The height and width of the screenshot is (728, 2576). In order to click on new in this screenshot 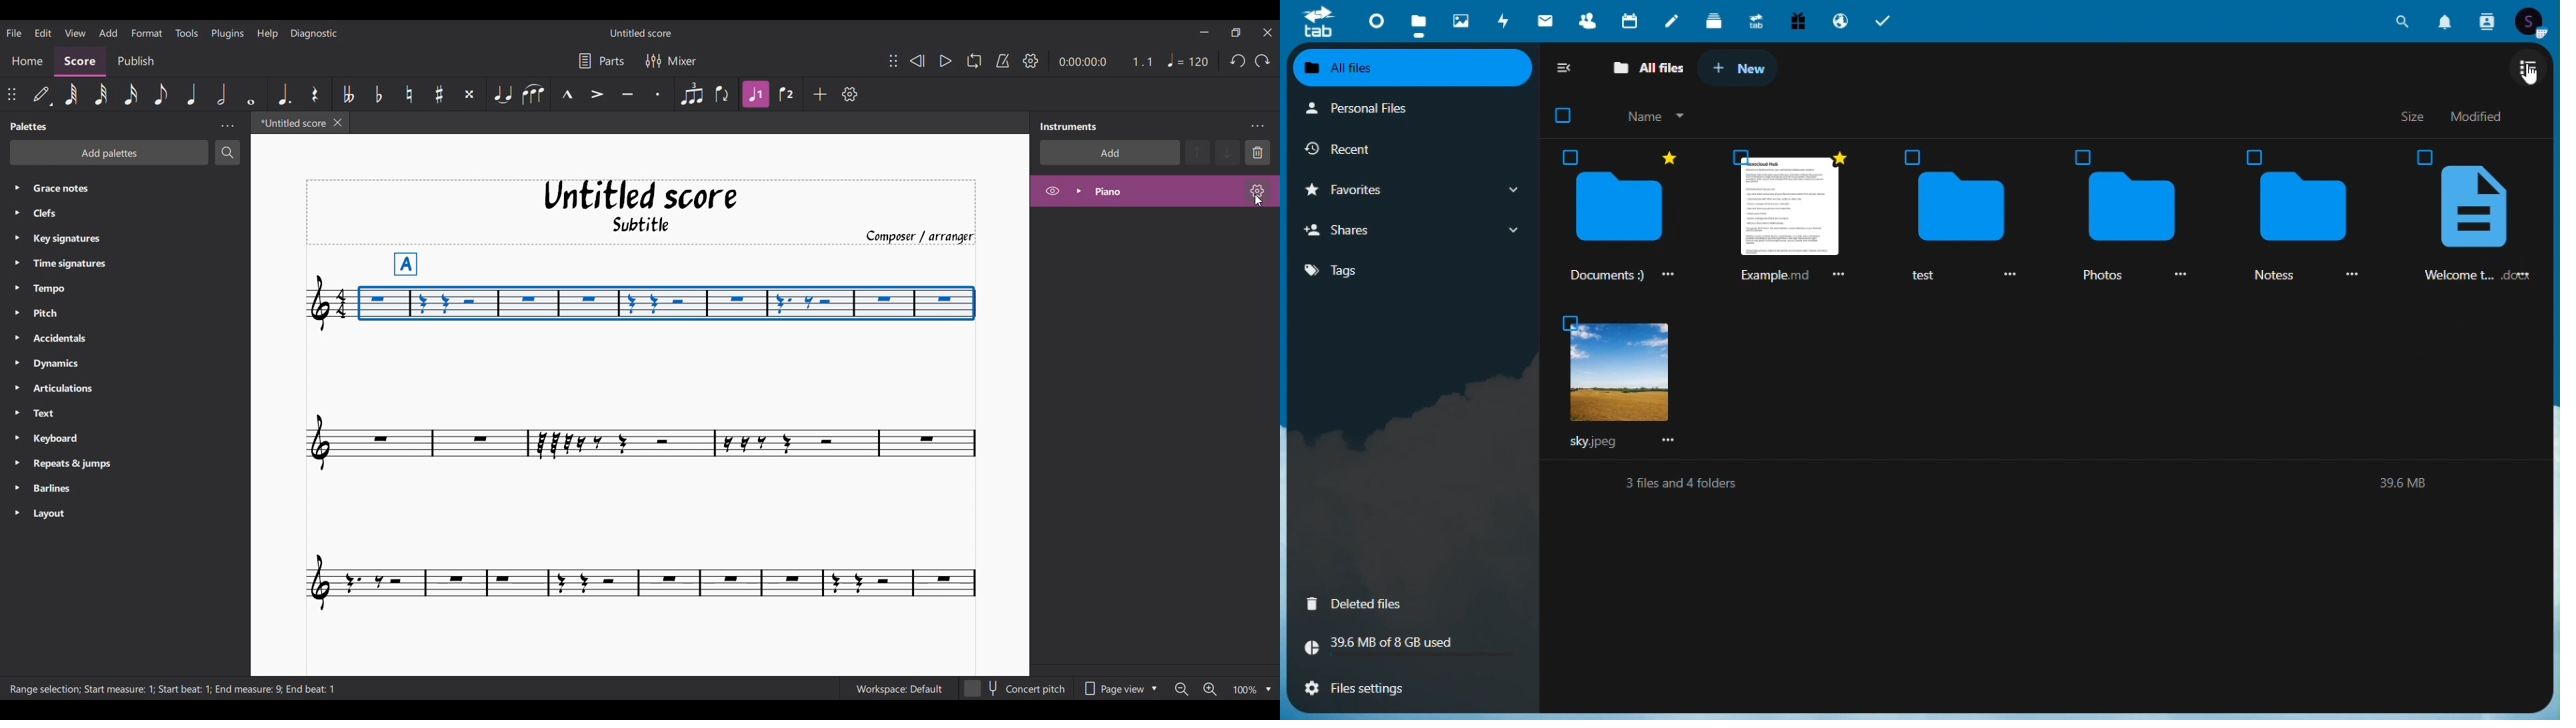, I will do `click(1737, 67)`.